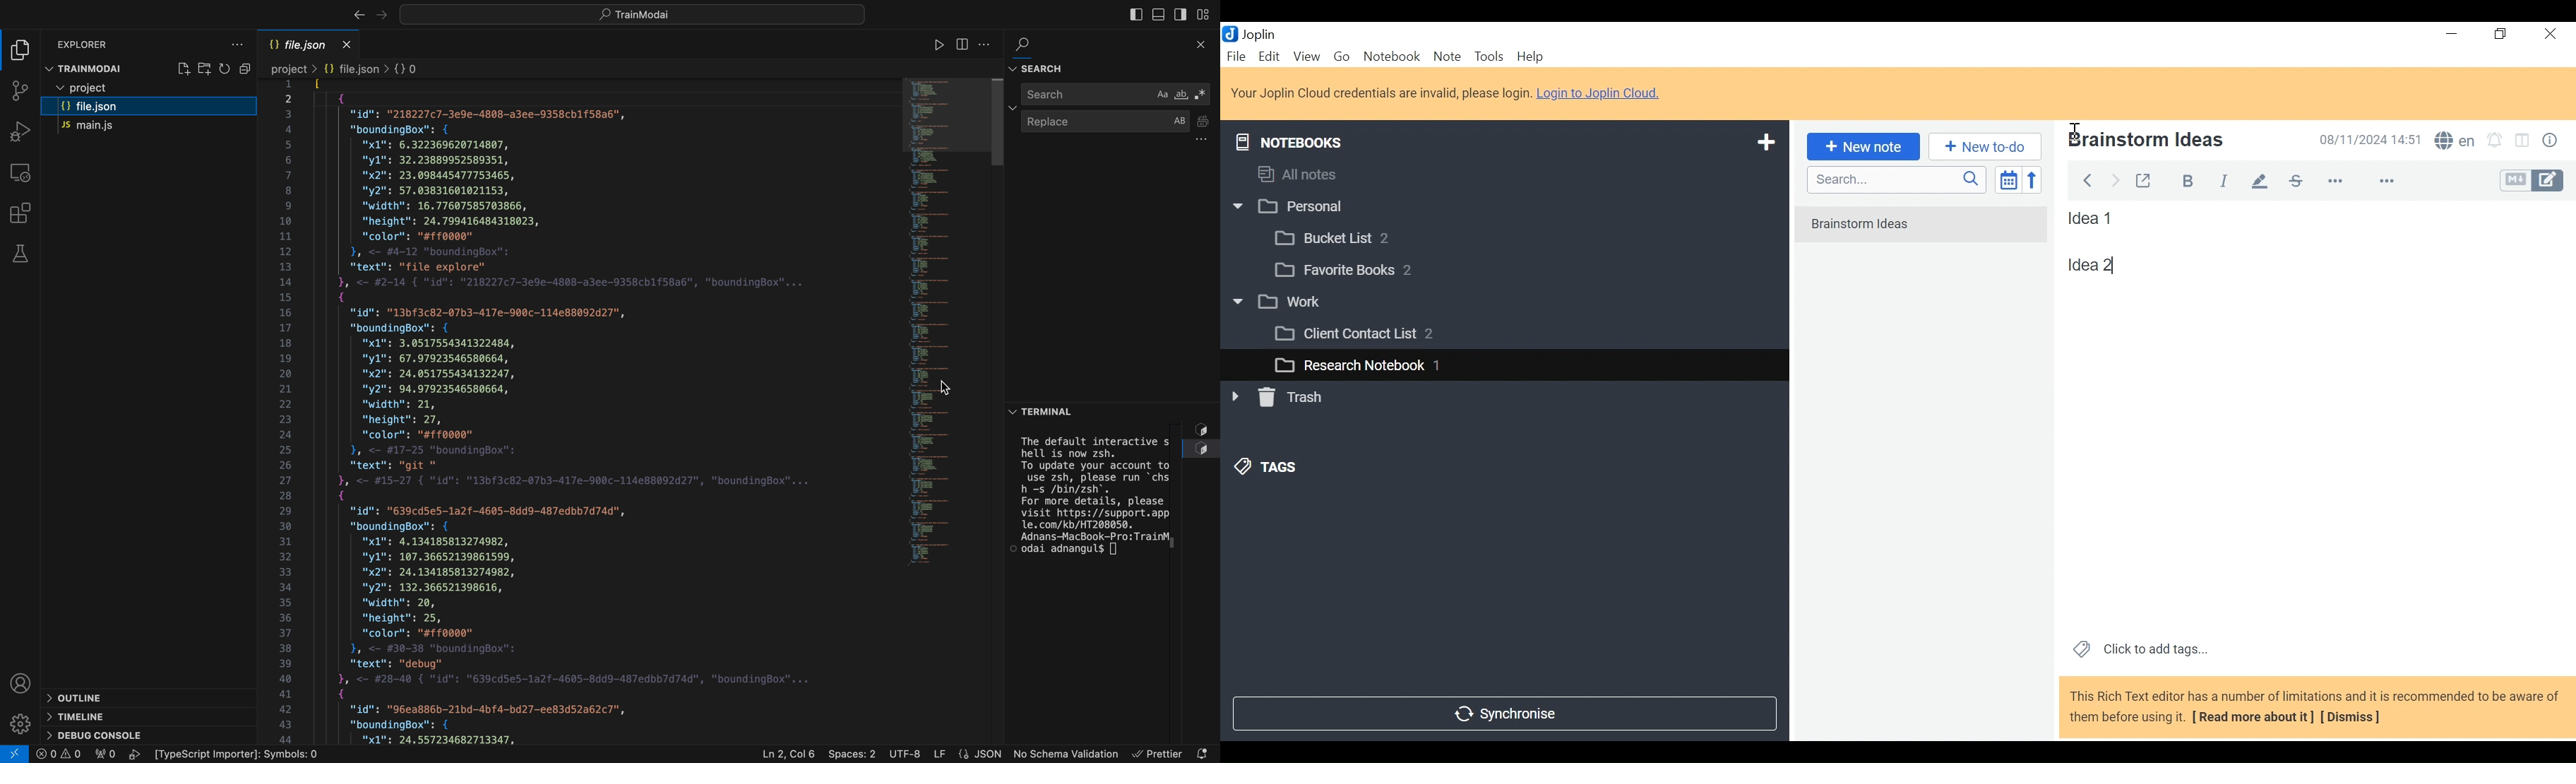 The height and width of the screenshot is (784, 2576). What do you see at coordinates (2366, 139) in the screenshot?
I see `Date and Time` at bounding box center [2366, 139].